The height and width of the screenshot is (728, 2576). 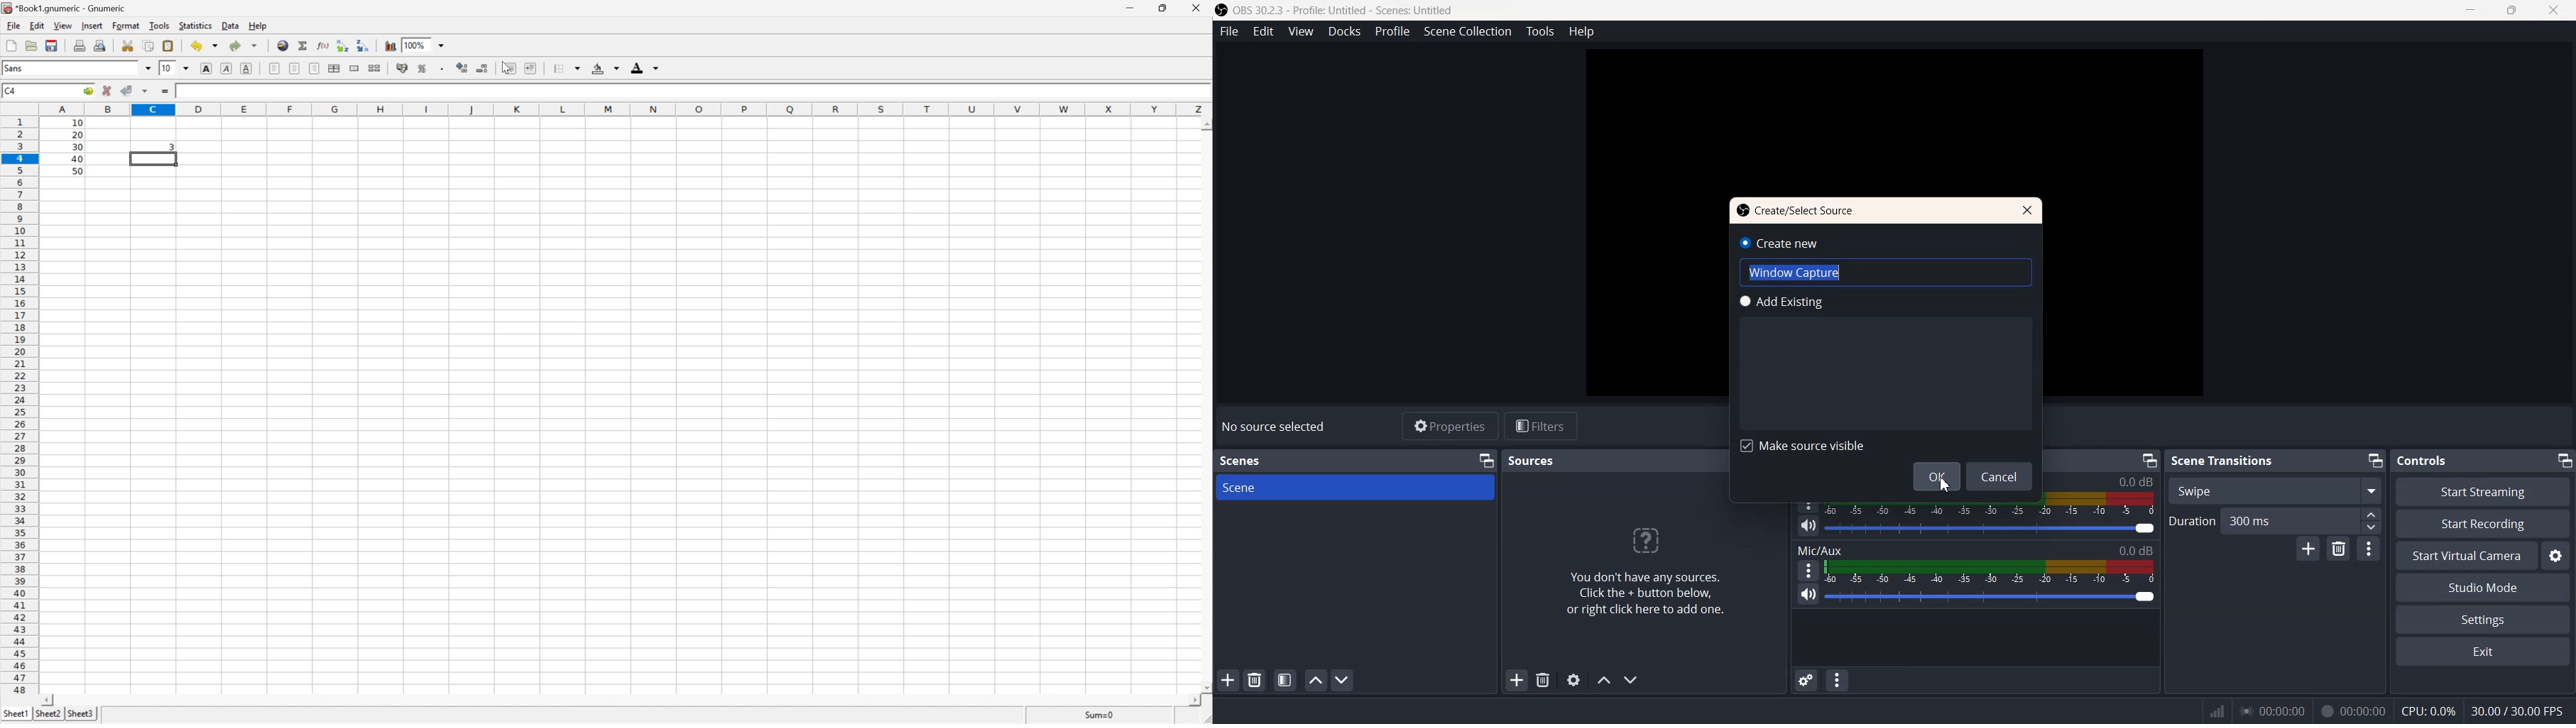 I want to click on Align left, so click(x=274, y=67).